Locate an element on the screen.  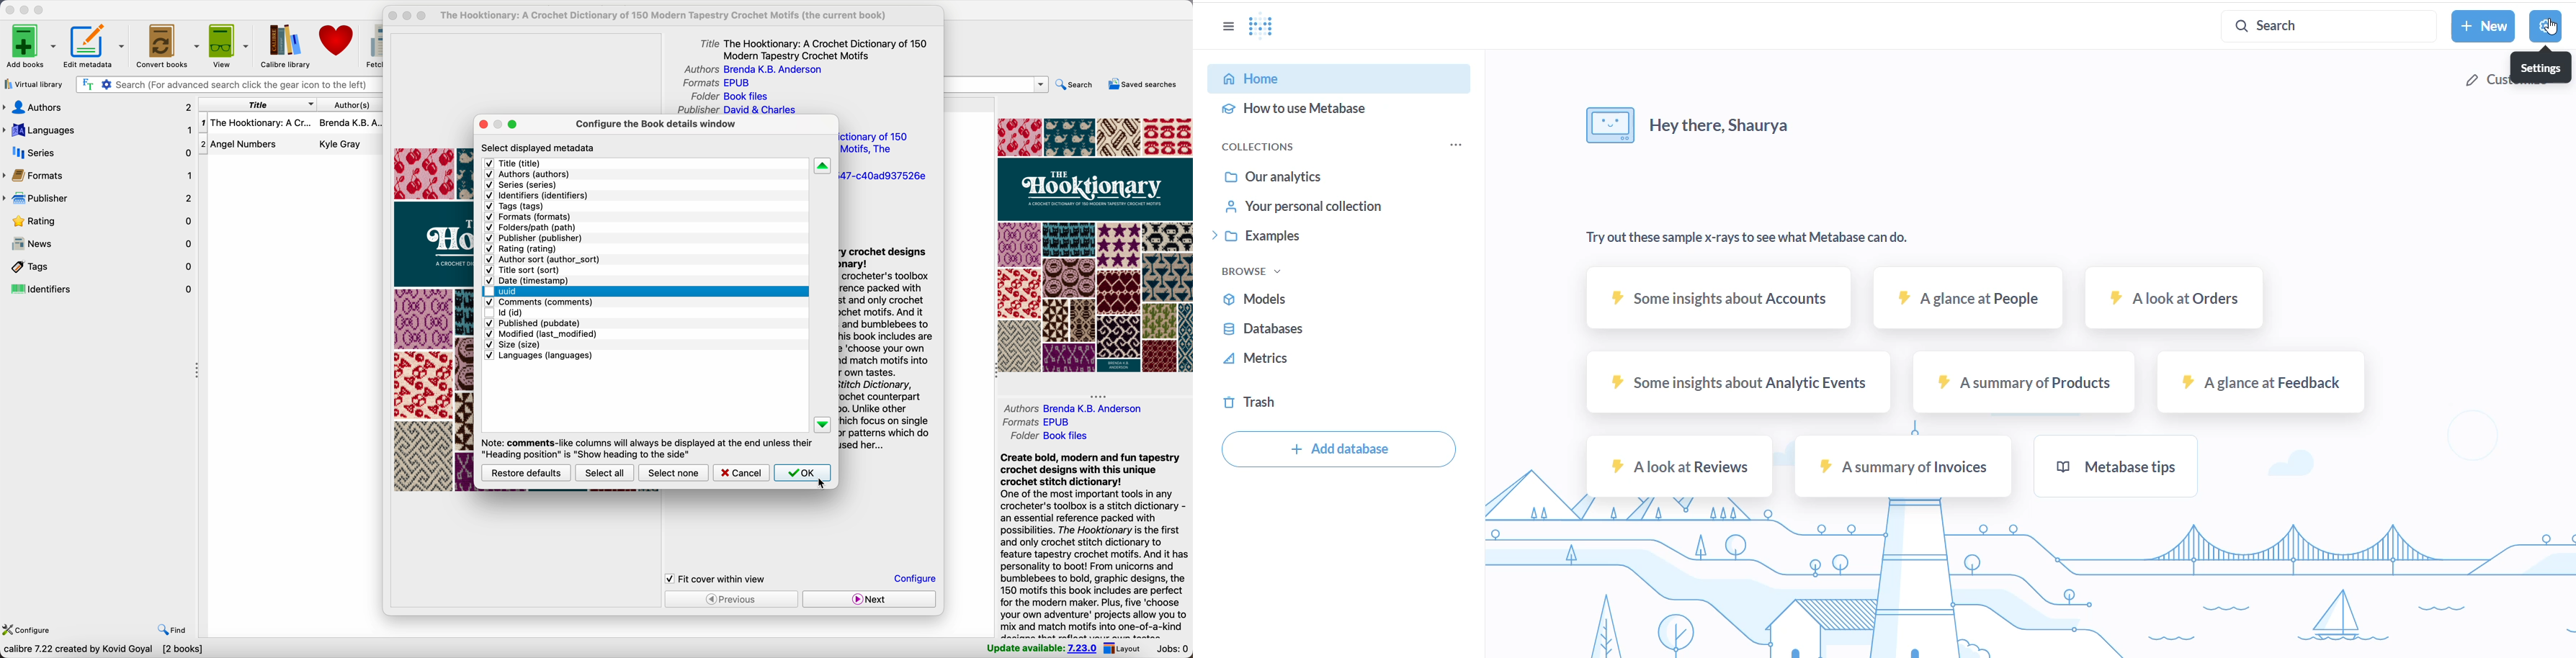
book cover preview is located at coordinates (436, 320).